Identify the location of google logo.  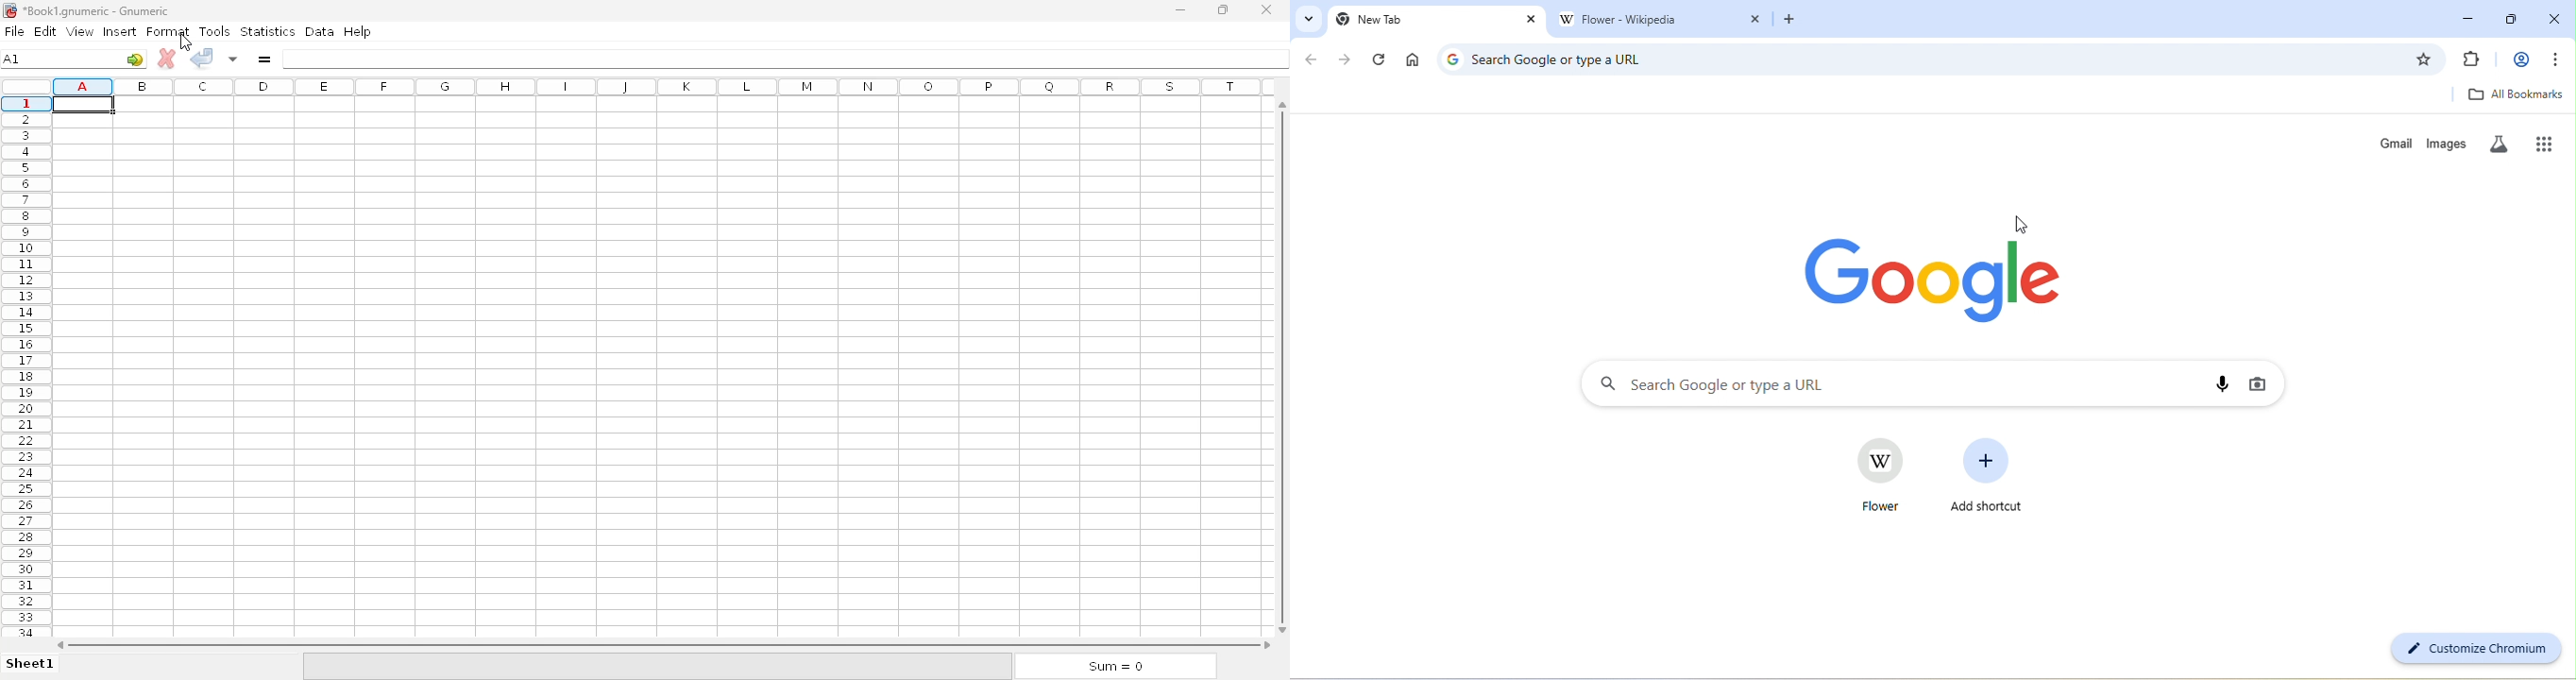
(1452, 58).